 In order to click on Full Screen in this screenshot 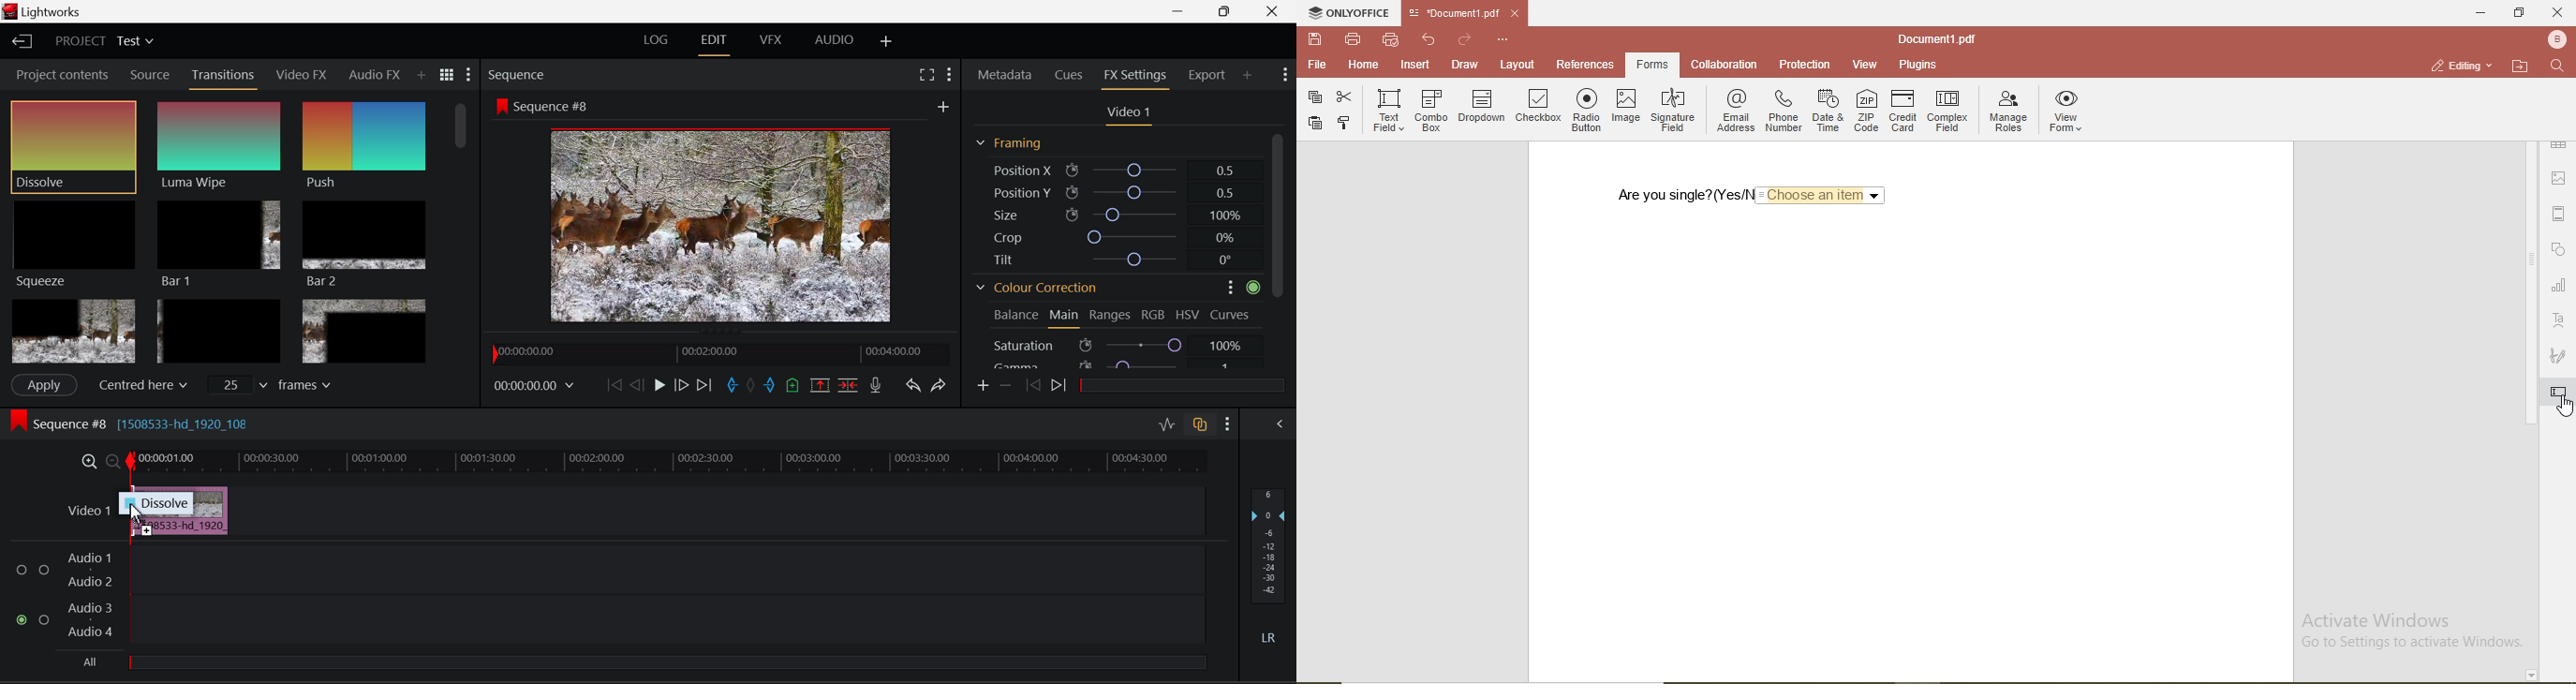, I will do `click(928, 76)`.